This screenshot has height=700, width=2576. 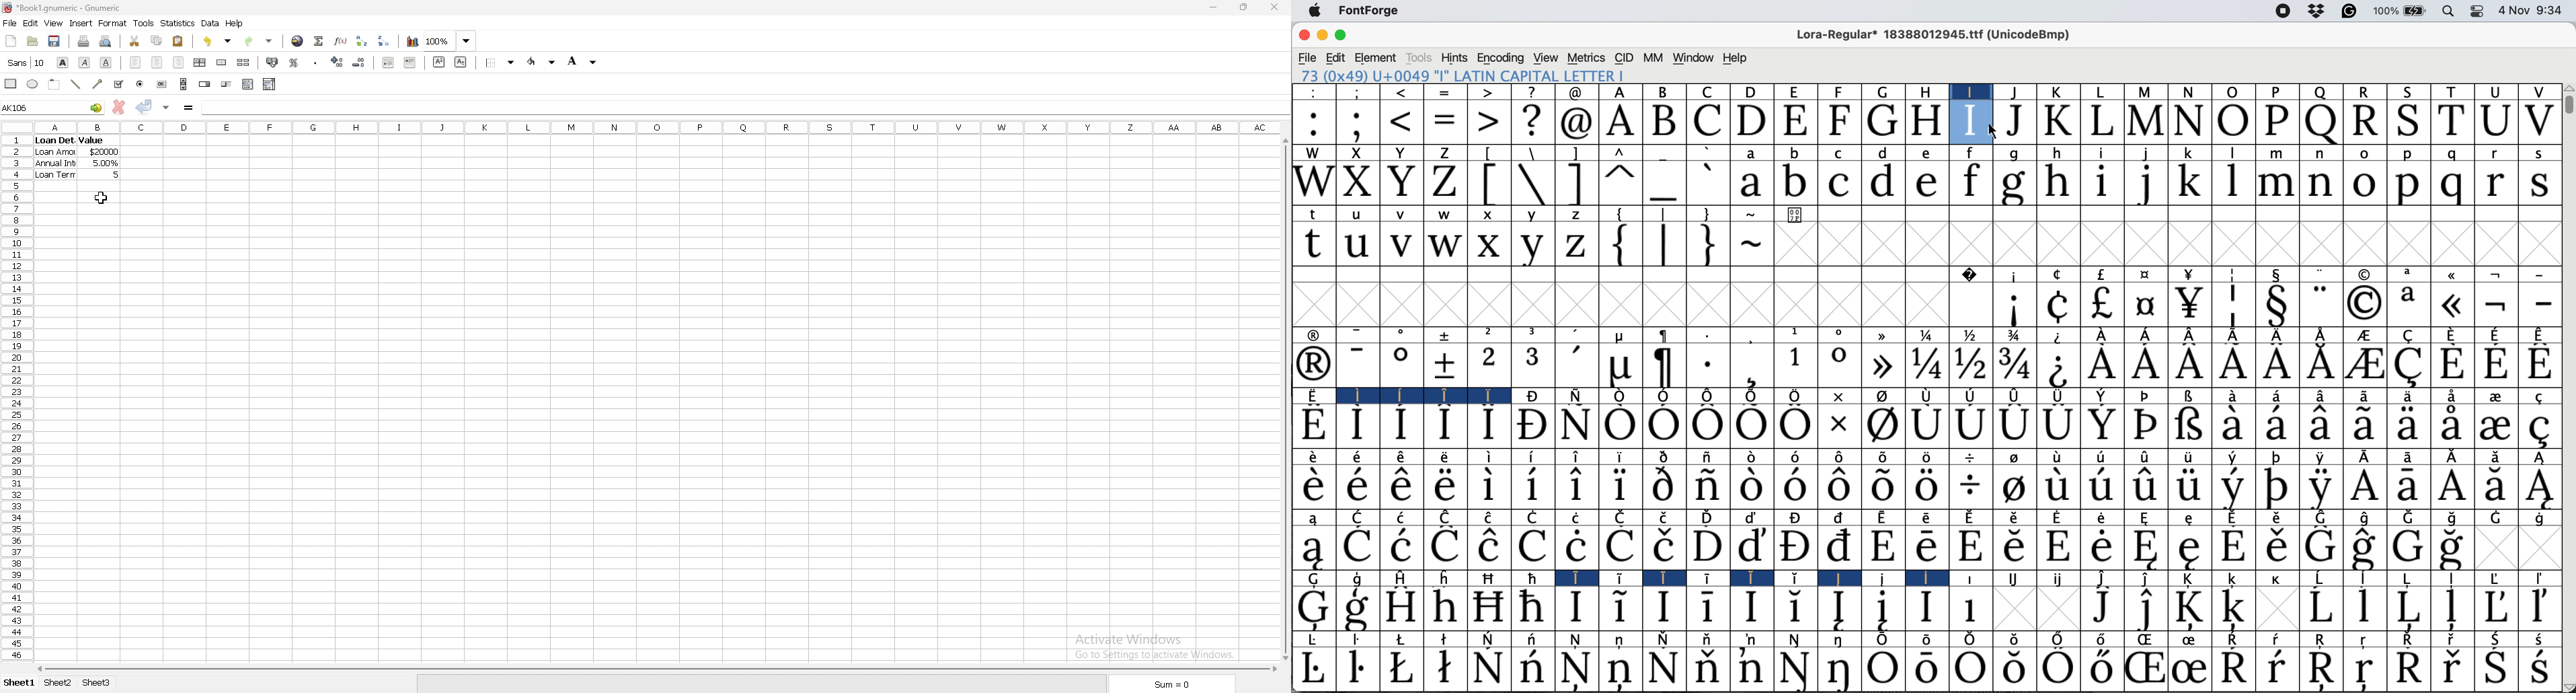 What do you see at coordinates (2323, 155) in the screenshot?
I see `n` at bounding box center [2323, 155].